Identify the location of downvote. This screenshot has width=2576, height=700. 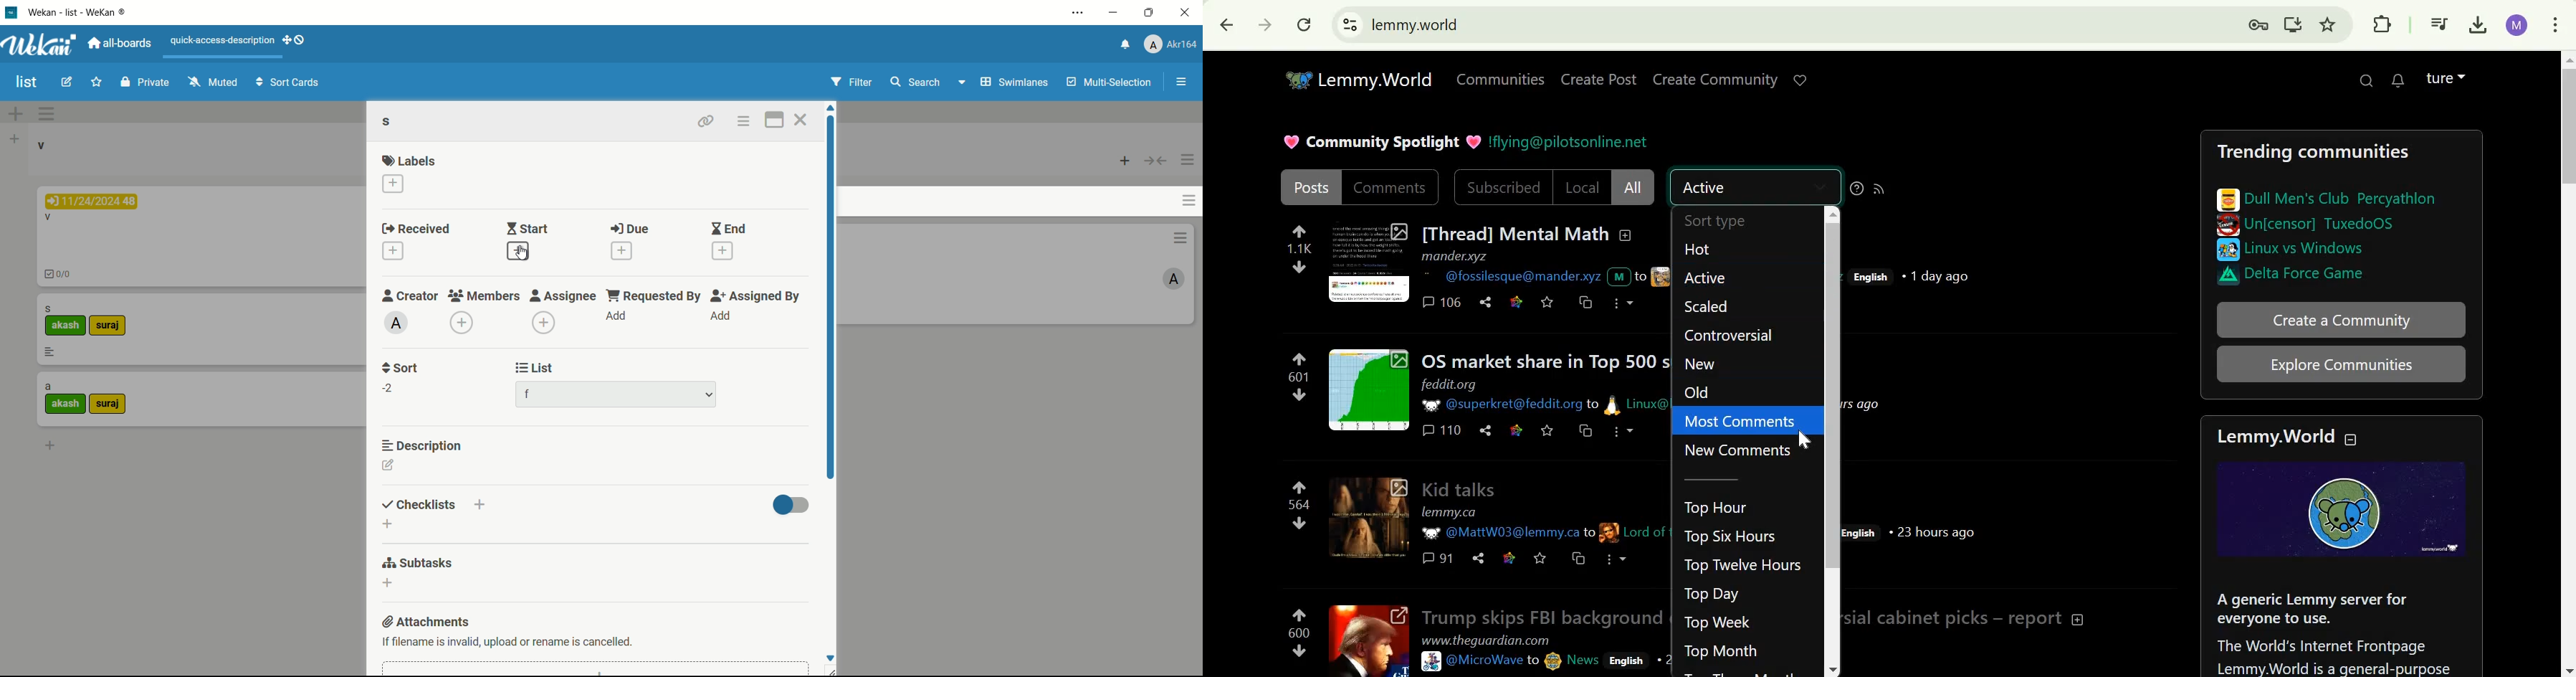
(1300, 394).